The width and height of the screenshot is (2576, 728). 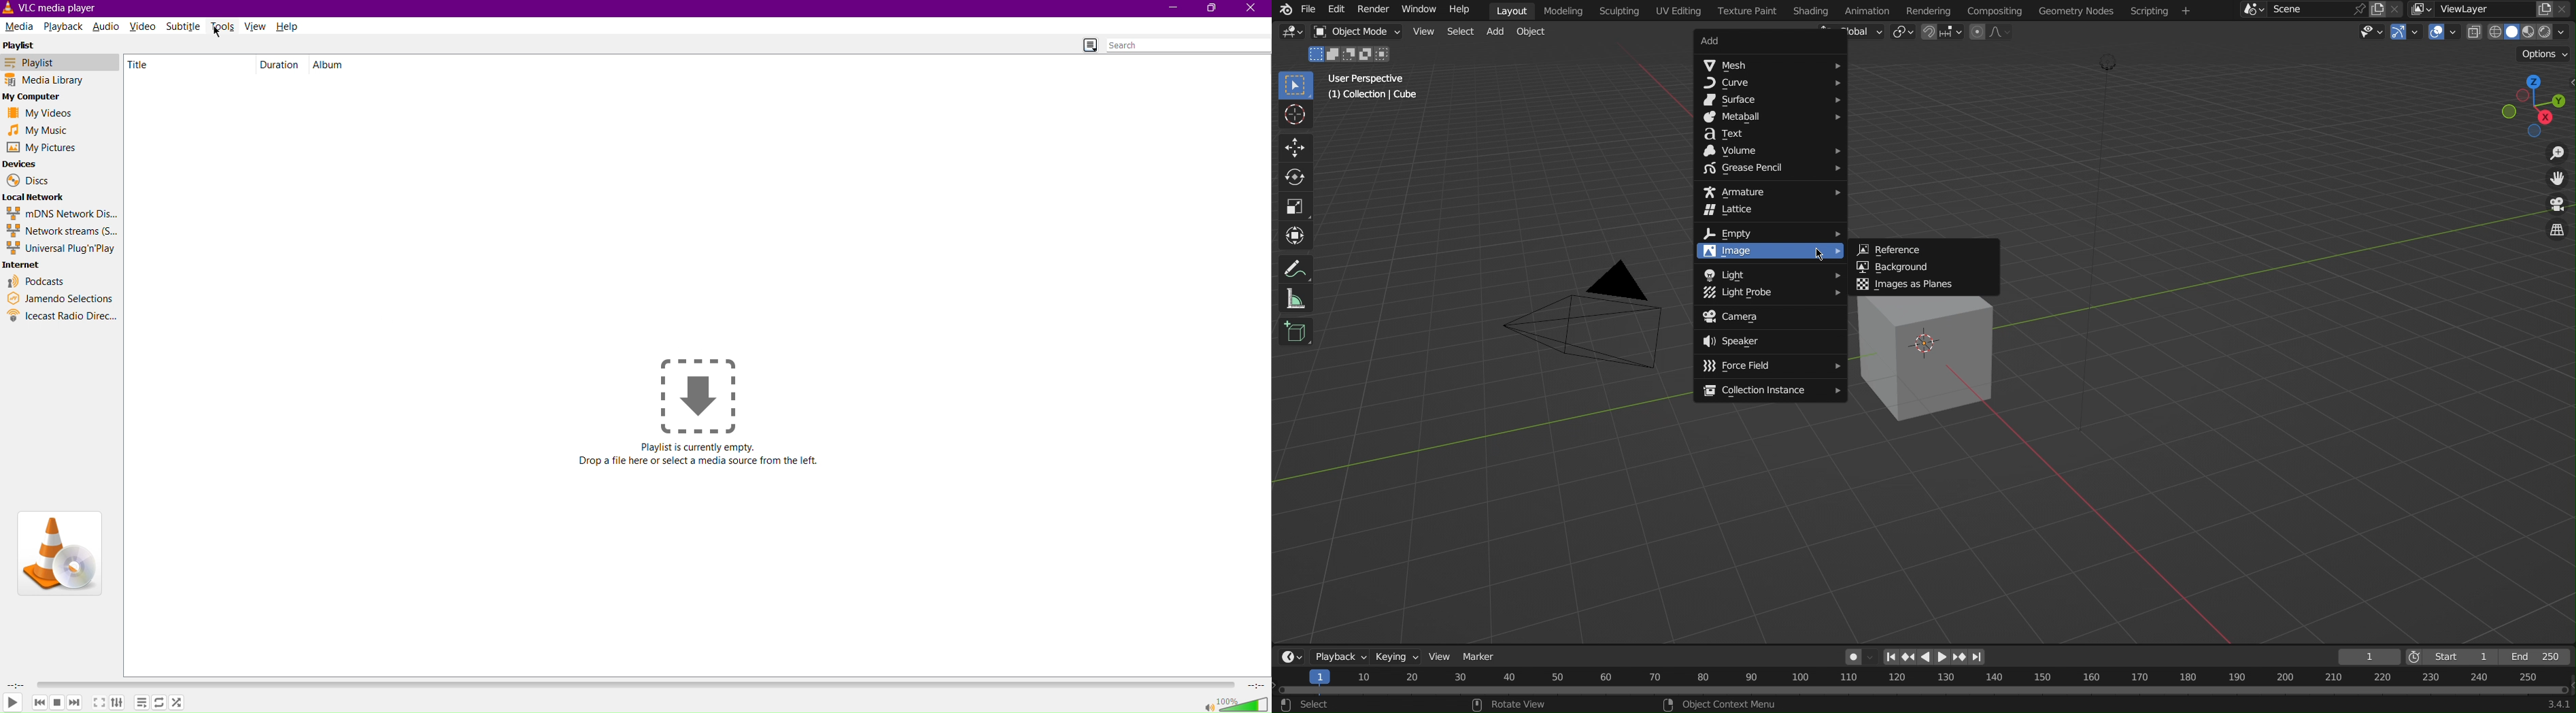 I want to click on Select Box, so click(x=1293, y=86).